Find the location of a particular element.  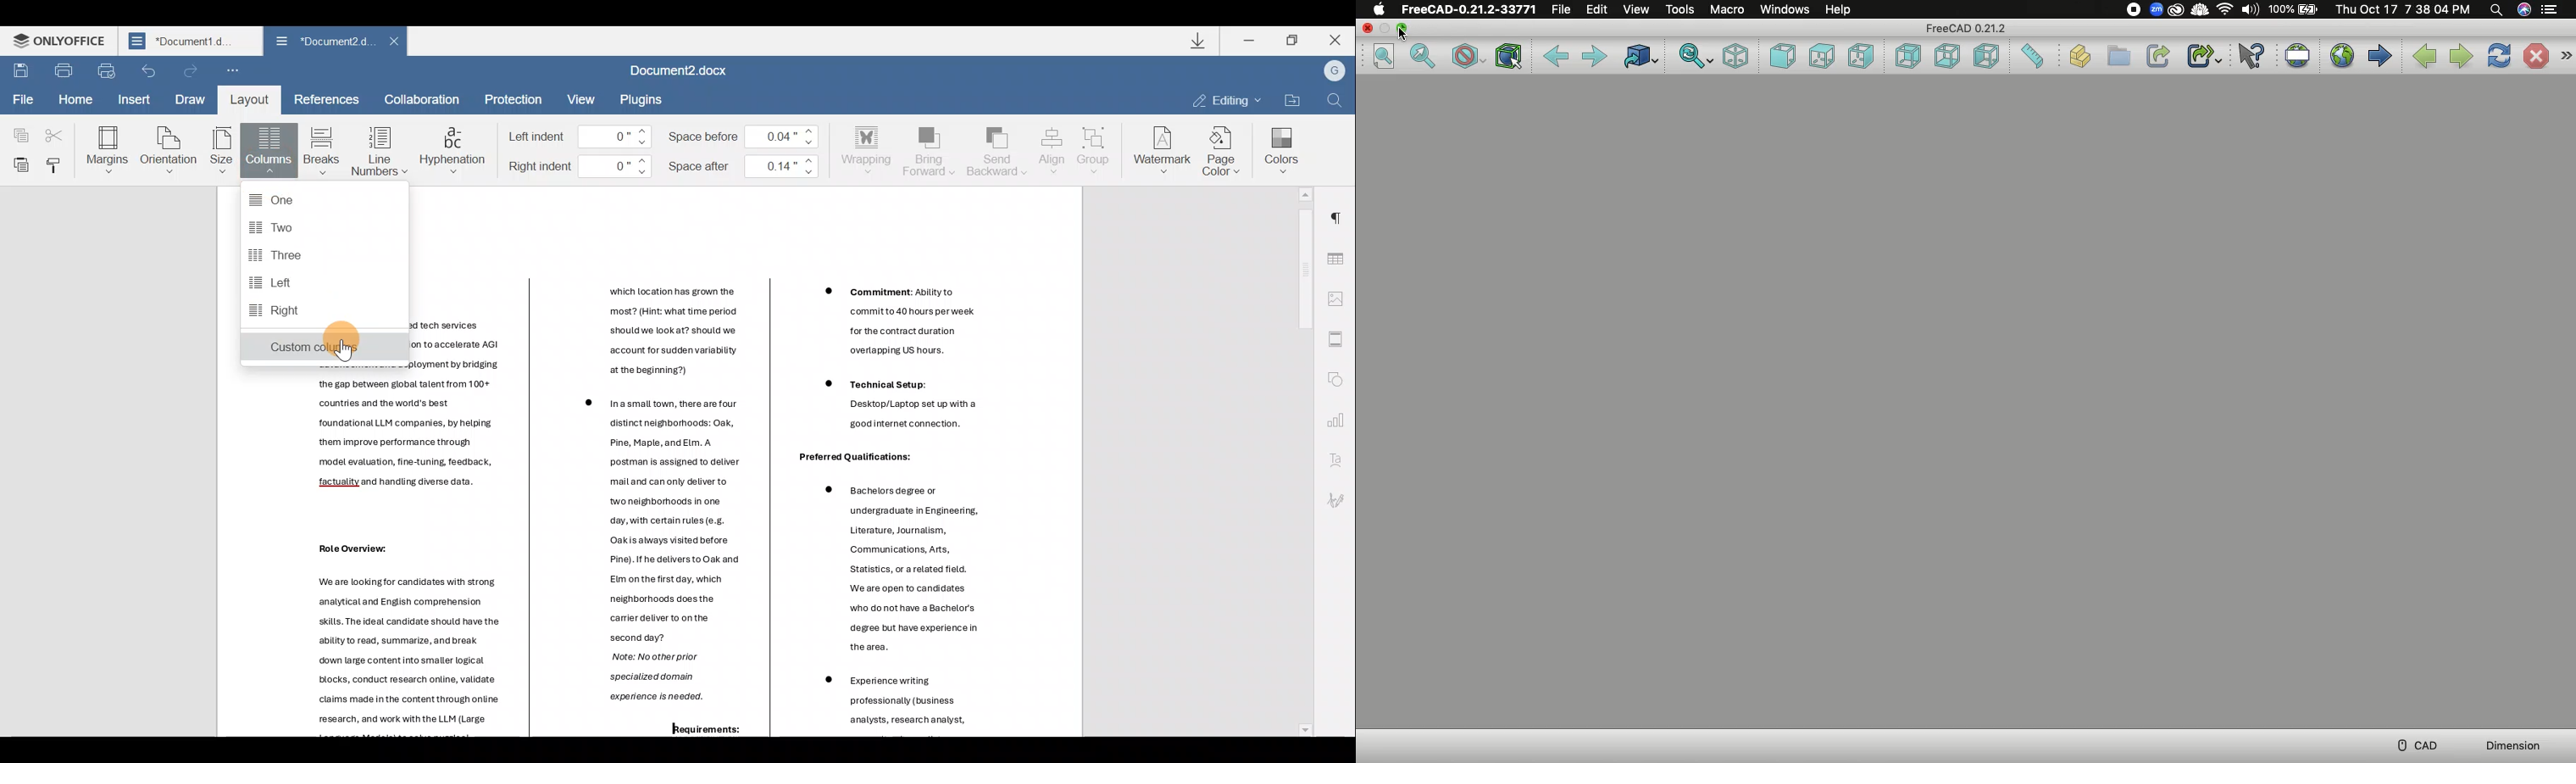

Left is located at coordinates (279, 283).